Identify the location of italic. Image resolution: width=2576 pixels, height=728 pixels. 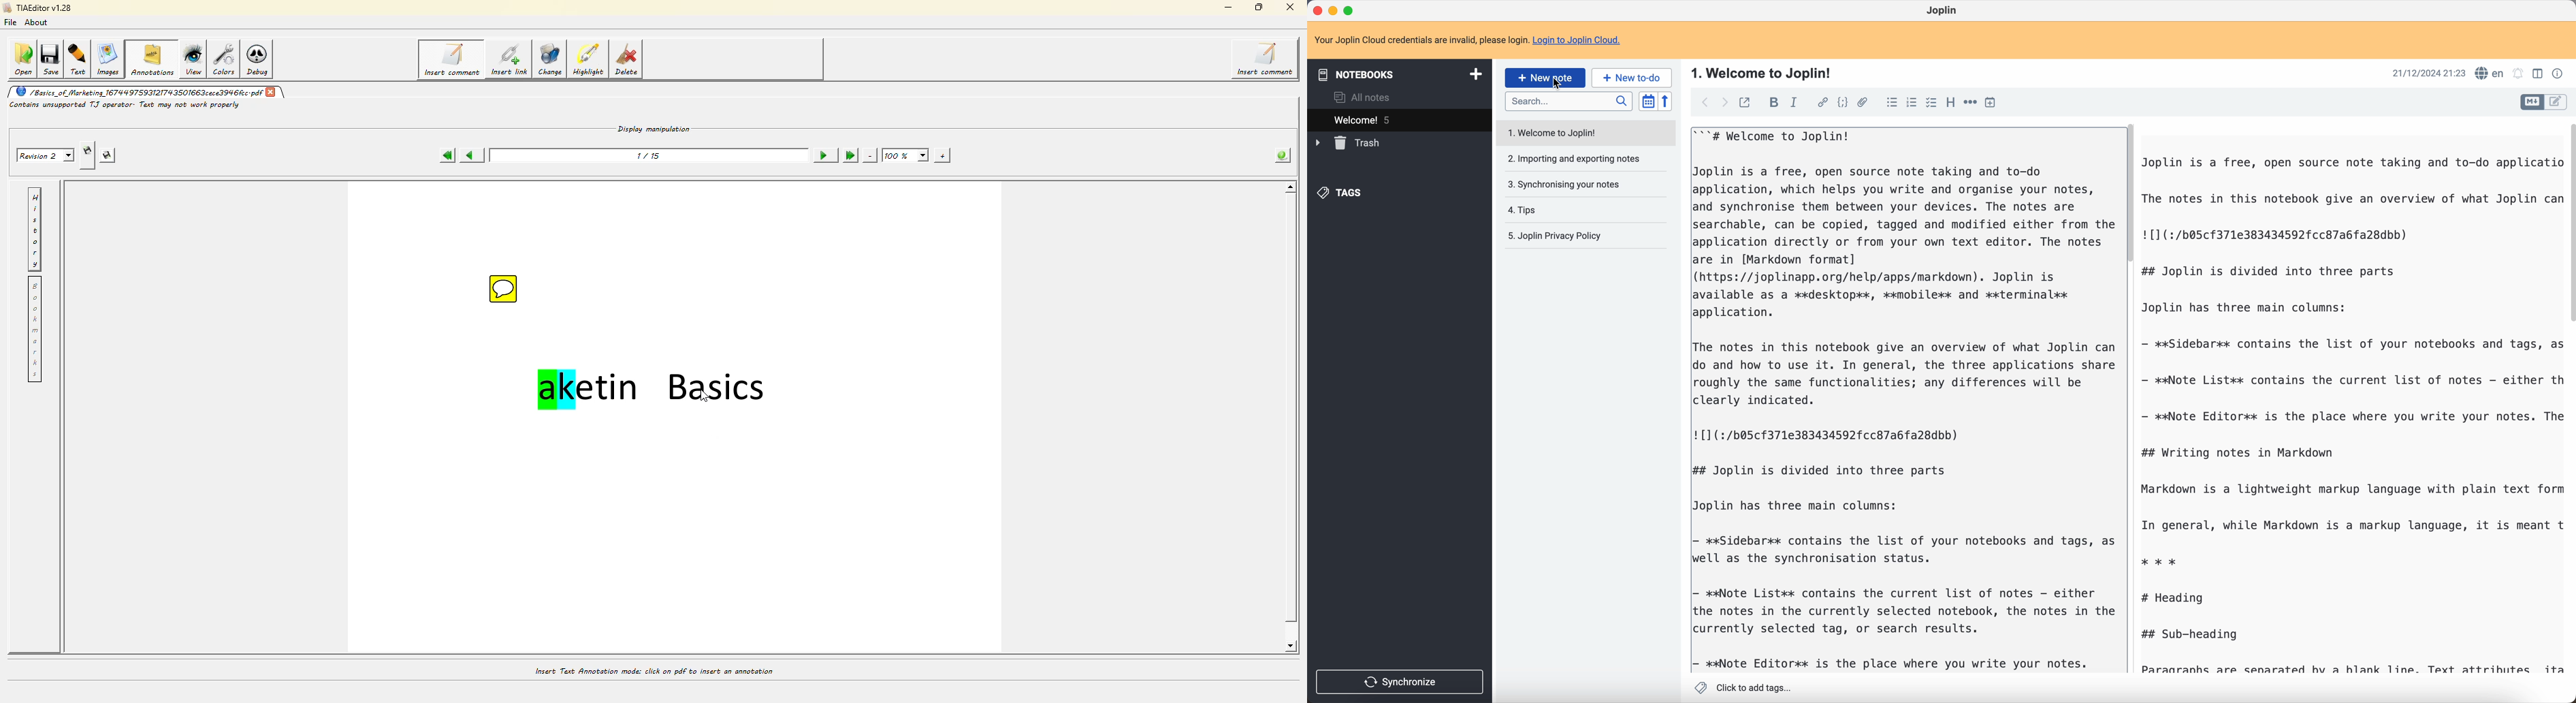
(1796, 102).